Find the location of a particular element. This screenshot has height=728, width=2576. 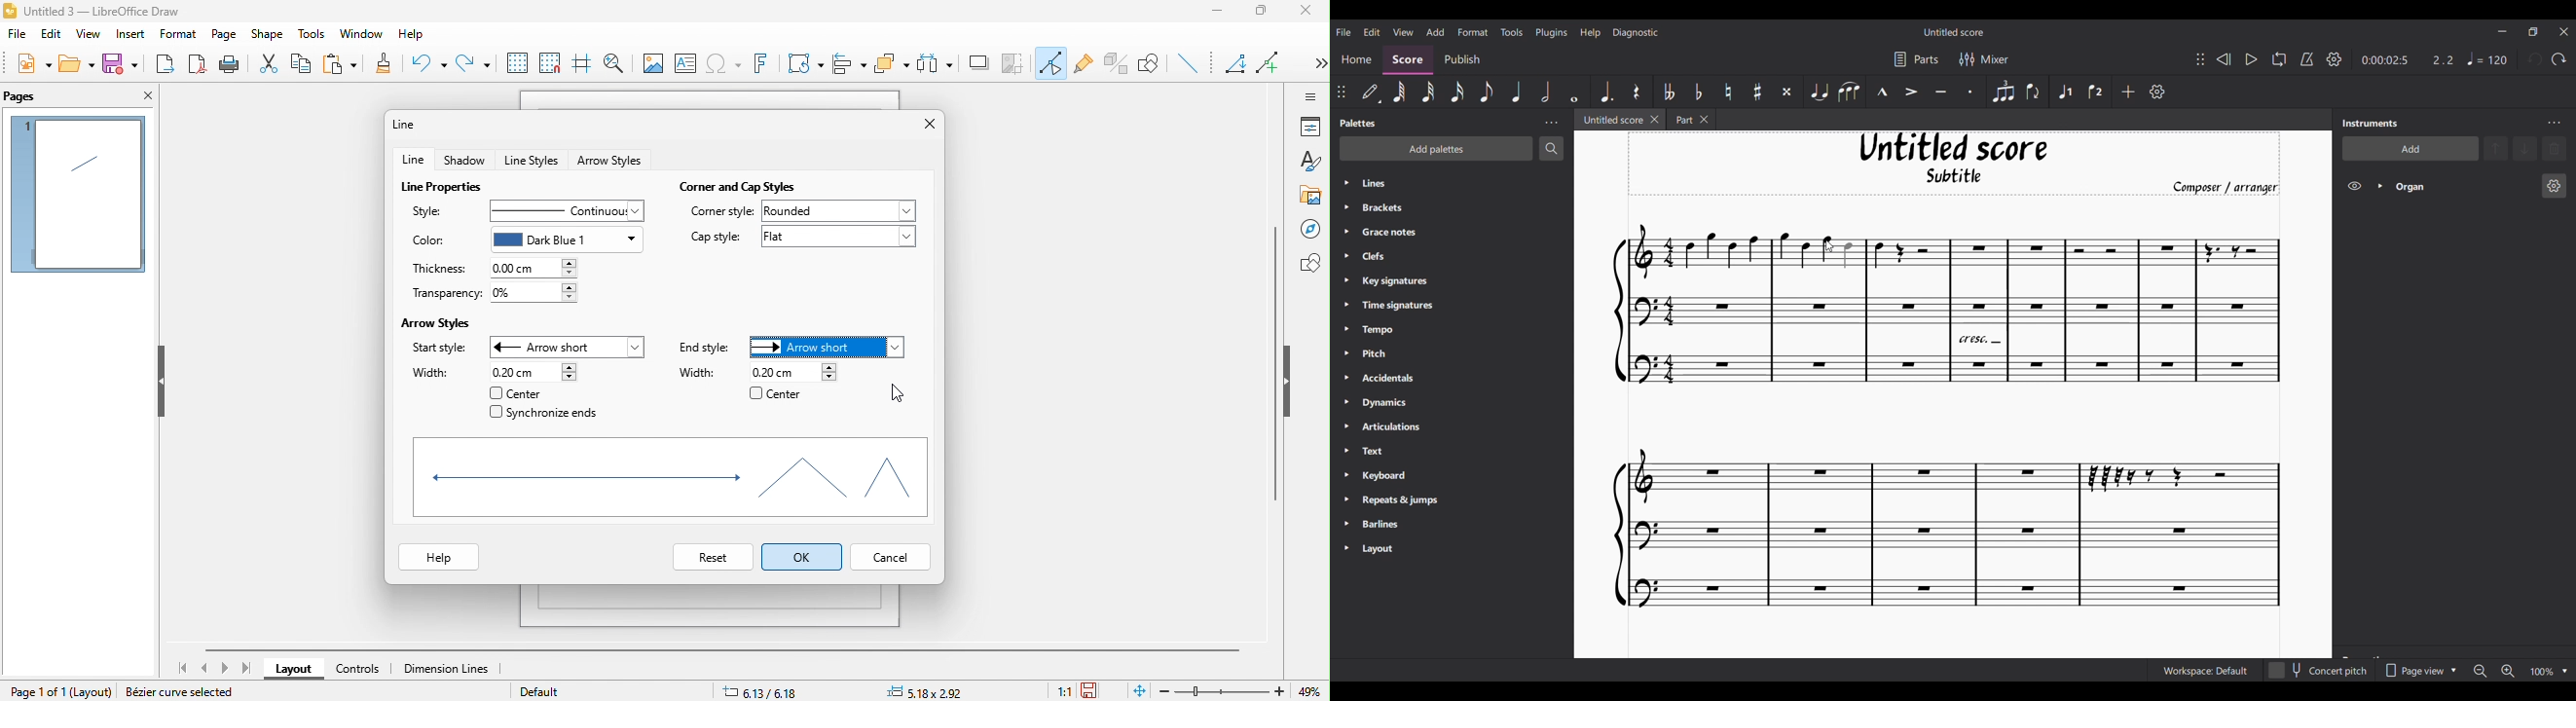

the document has not been modified since the last save is located at coordinates (1097, 690).